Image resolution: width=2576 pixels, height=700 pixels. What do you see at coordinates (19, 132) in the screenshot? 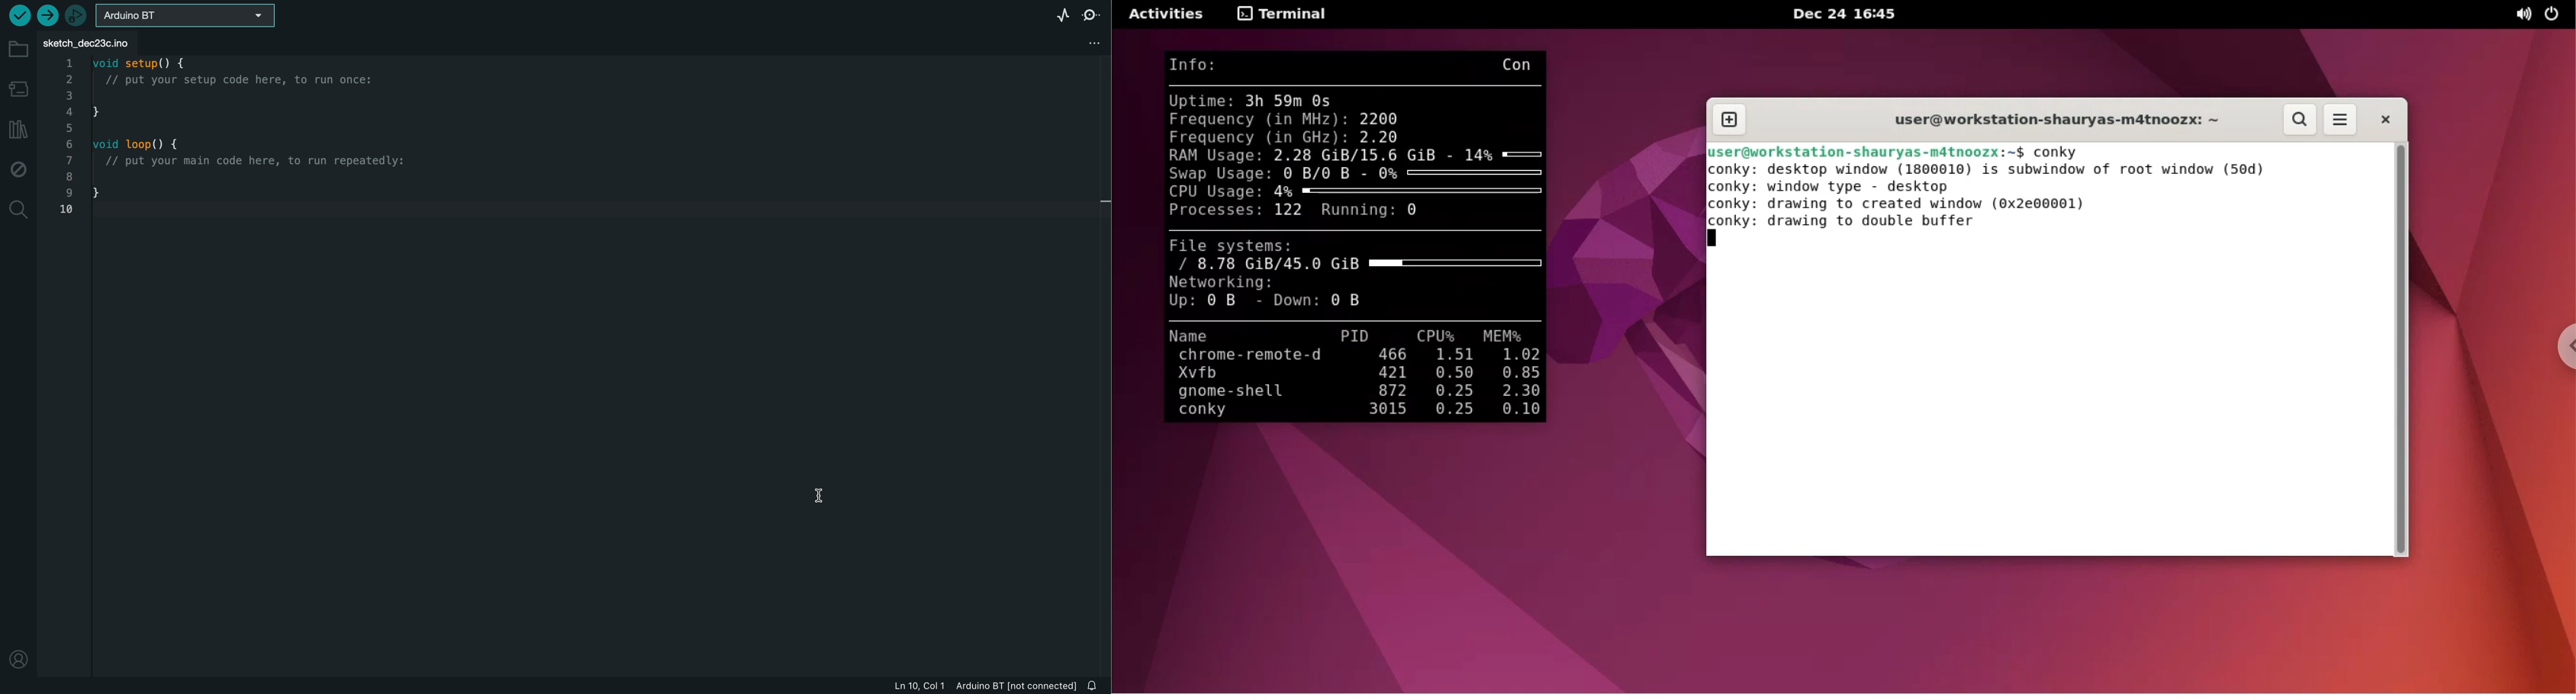
I see `library manager` at bounding box center [19, 132].